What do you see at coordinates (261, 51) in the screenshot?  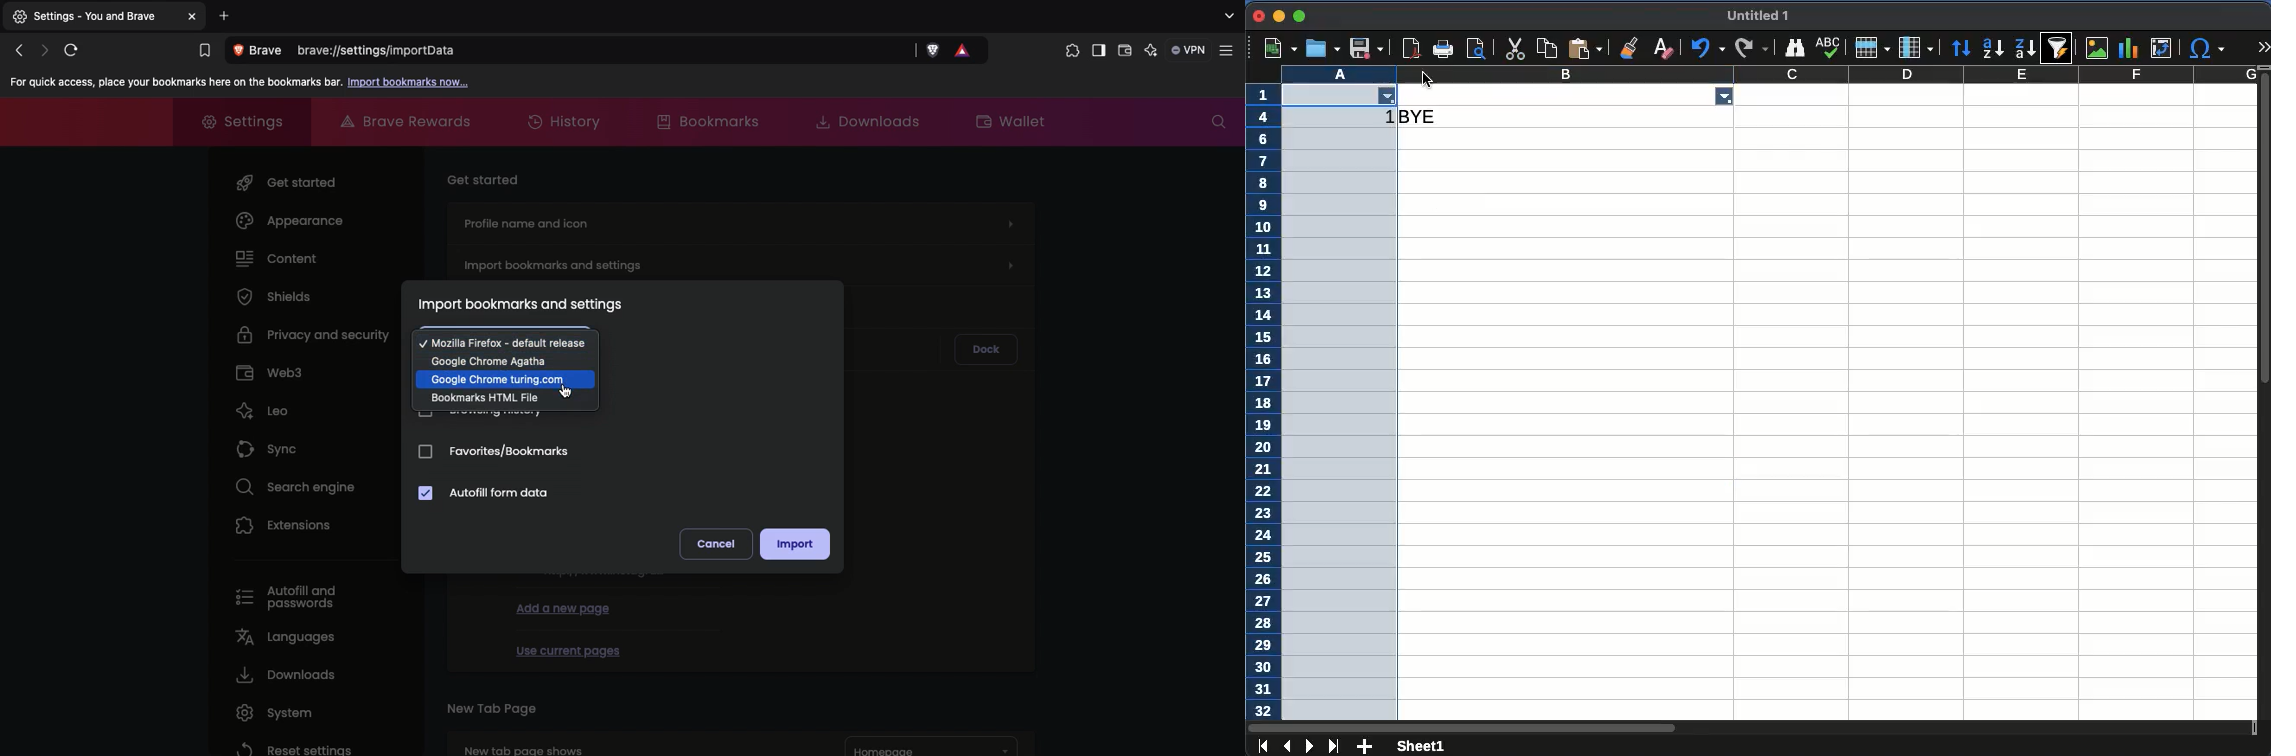 I see `View site information` at bounding box center [261, 51].